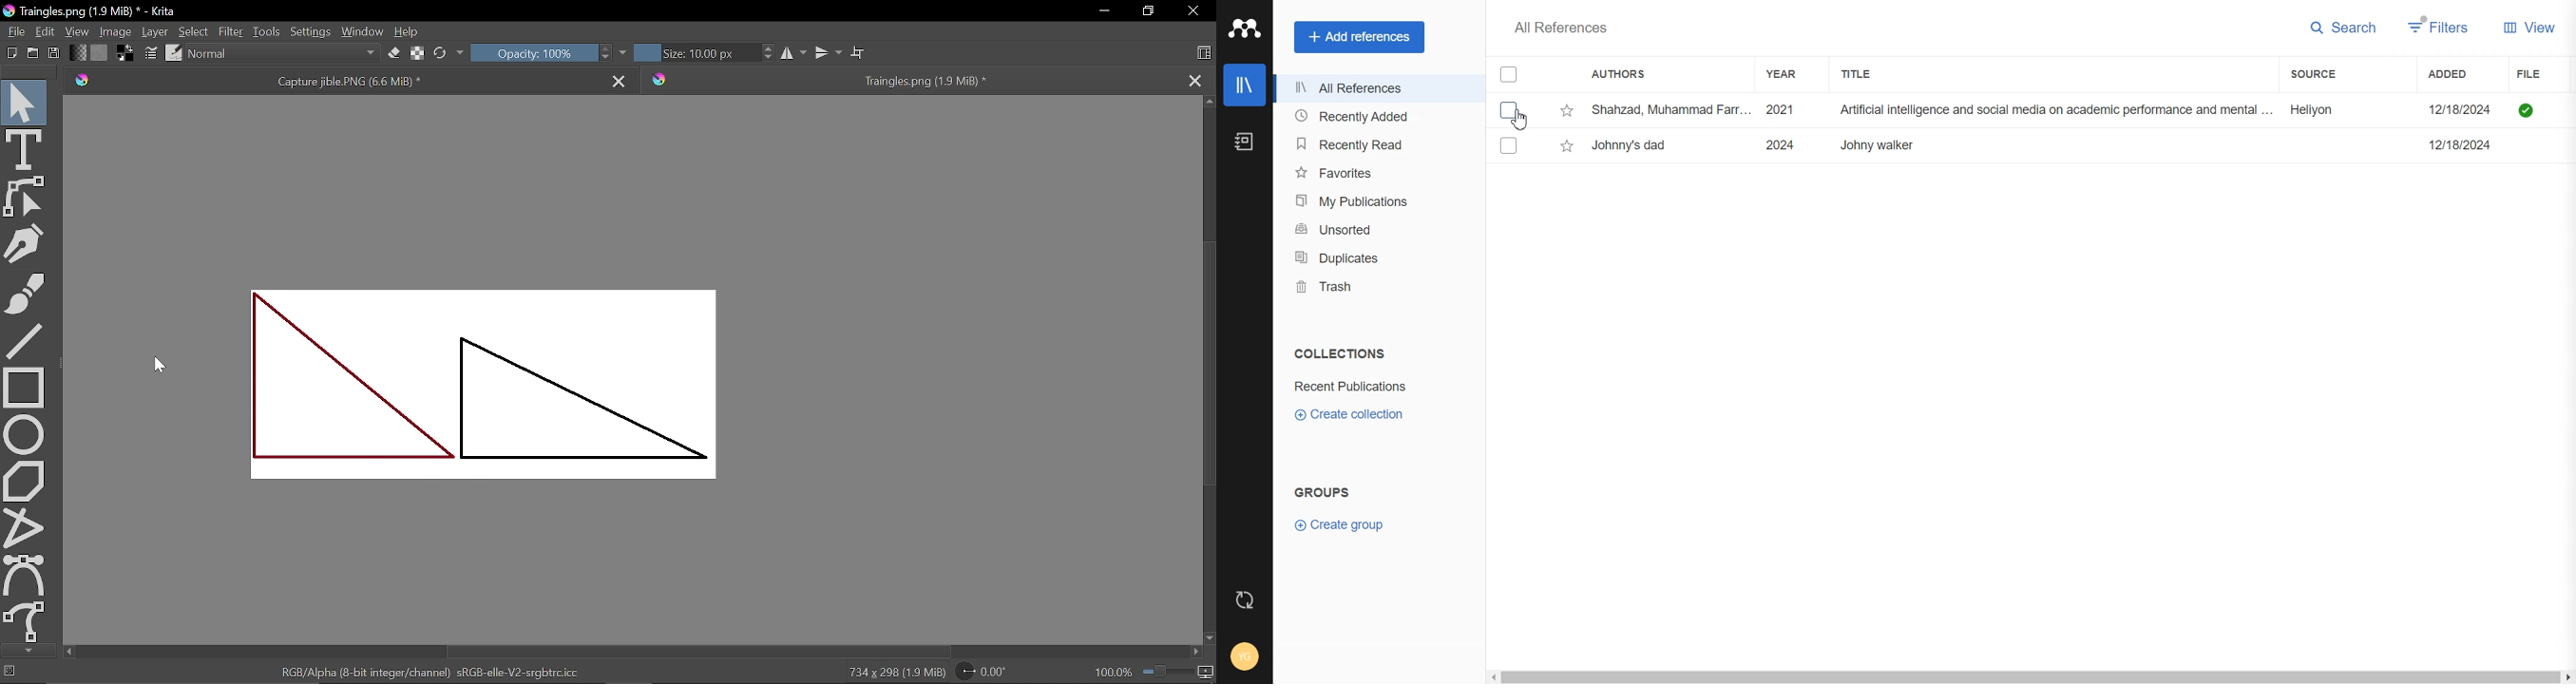  I want to click on Preserve Alpha, so click(418, 51).